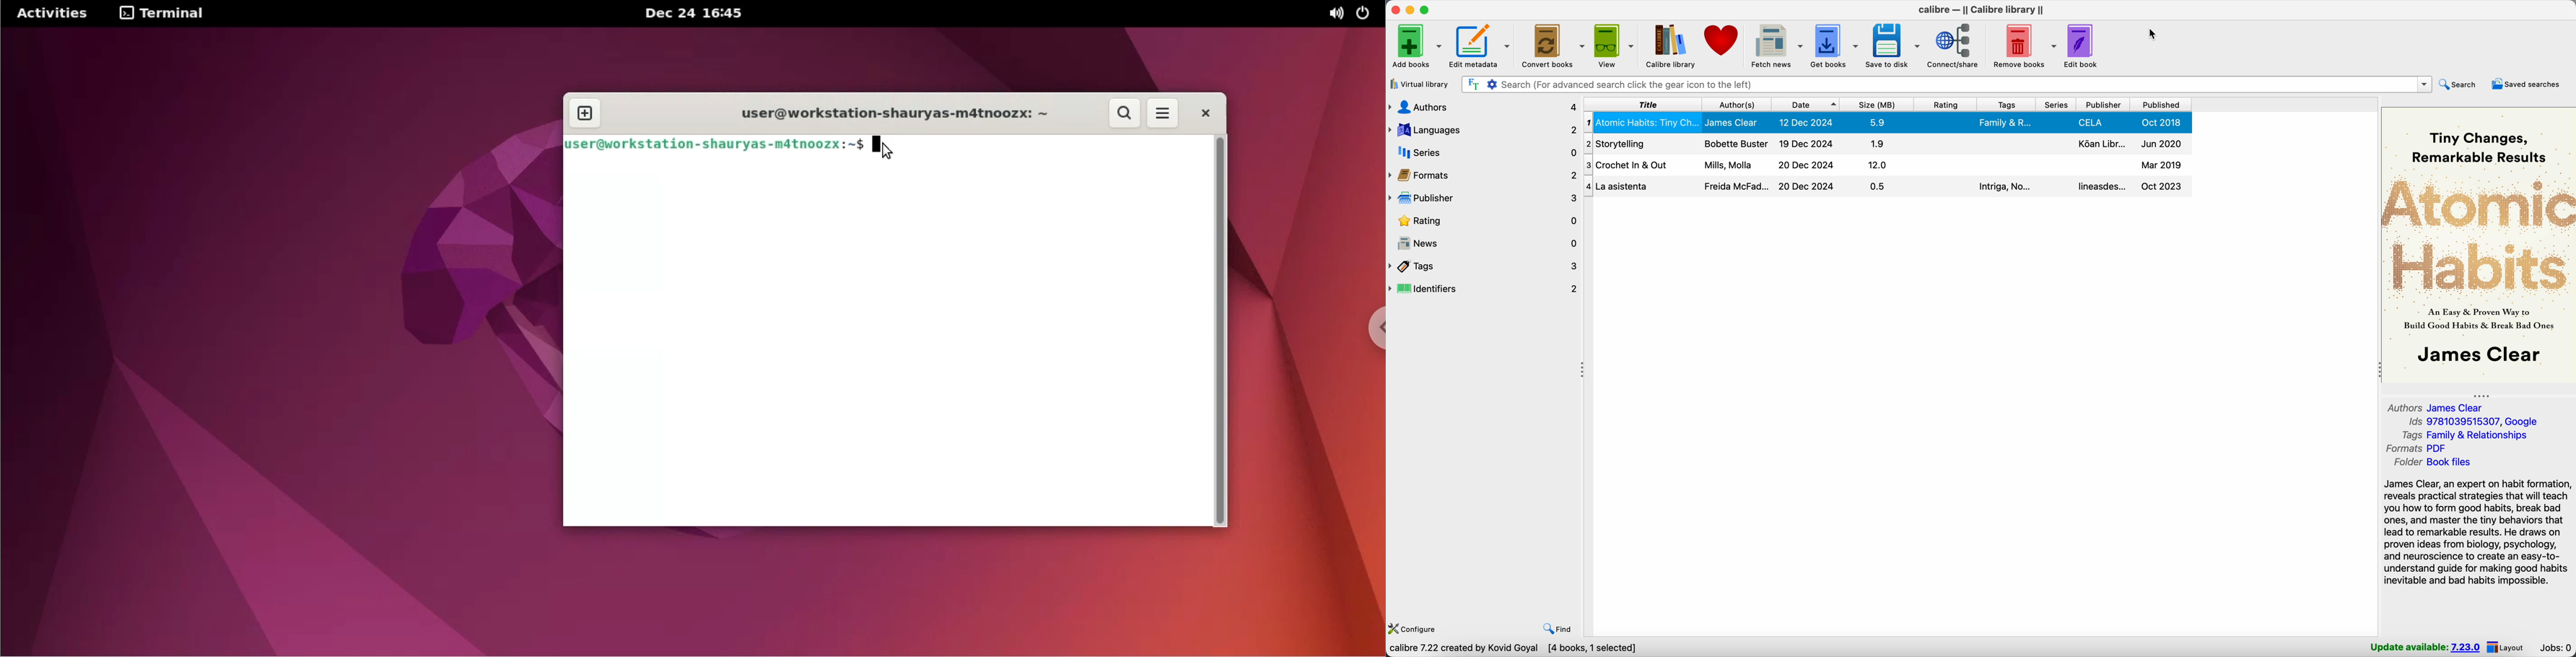 The width and height of the screenshot is (2576, 672). Describe the element at coordinates (1484, 290) in the screenshot. I see `identifiers` at that location.